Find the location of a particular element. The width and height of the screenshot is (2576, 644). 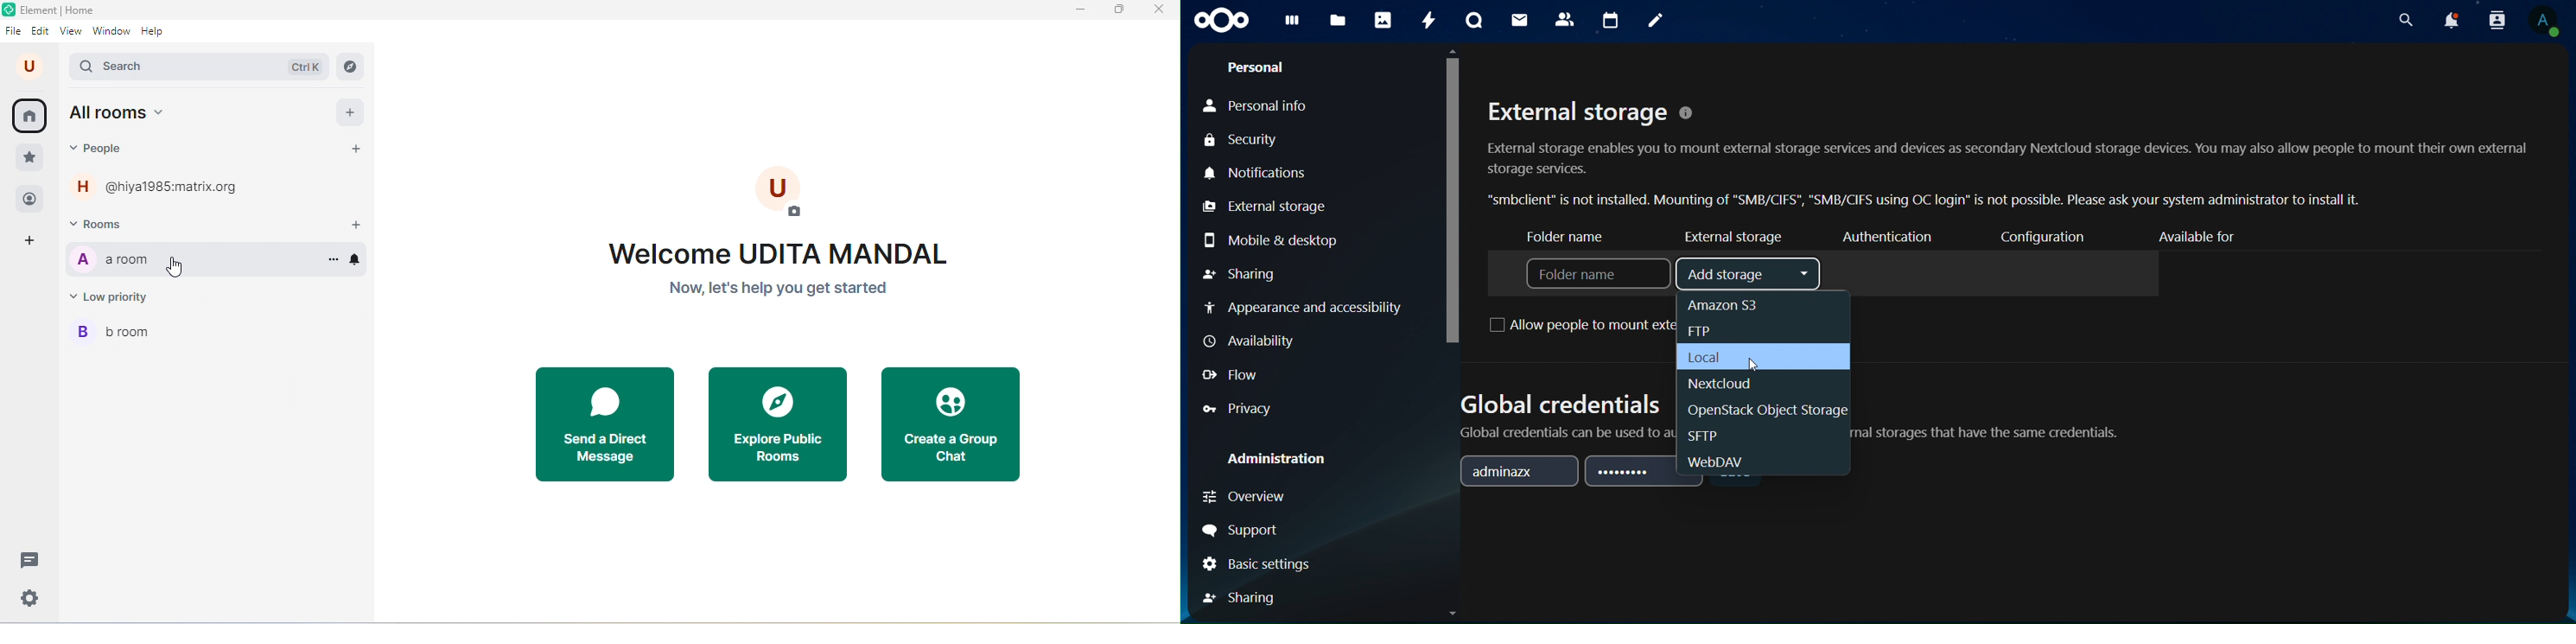

window is located at coordinates (111, 32).